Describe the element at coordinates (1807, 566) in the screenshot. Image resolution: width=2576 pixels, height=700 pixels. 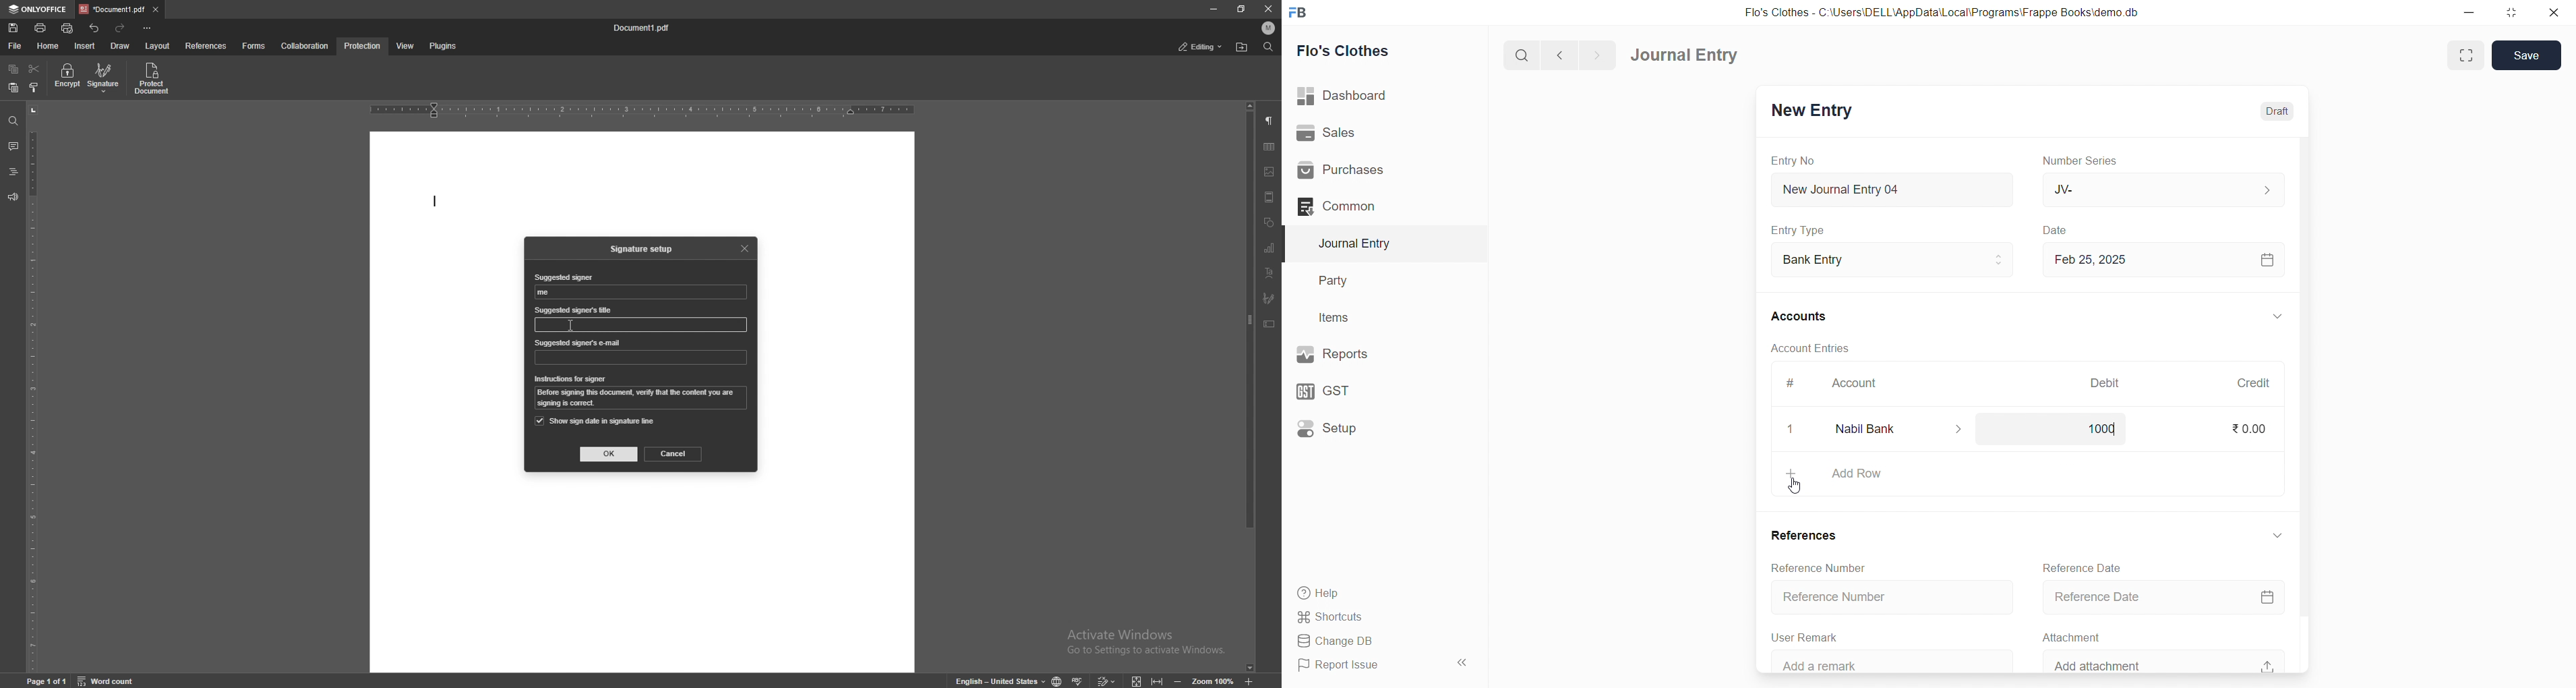
I see `Reference Number` at that location.